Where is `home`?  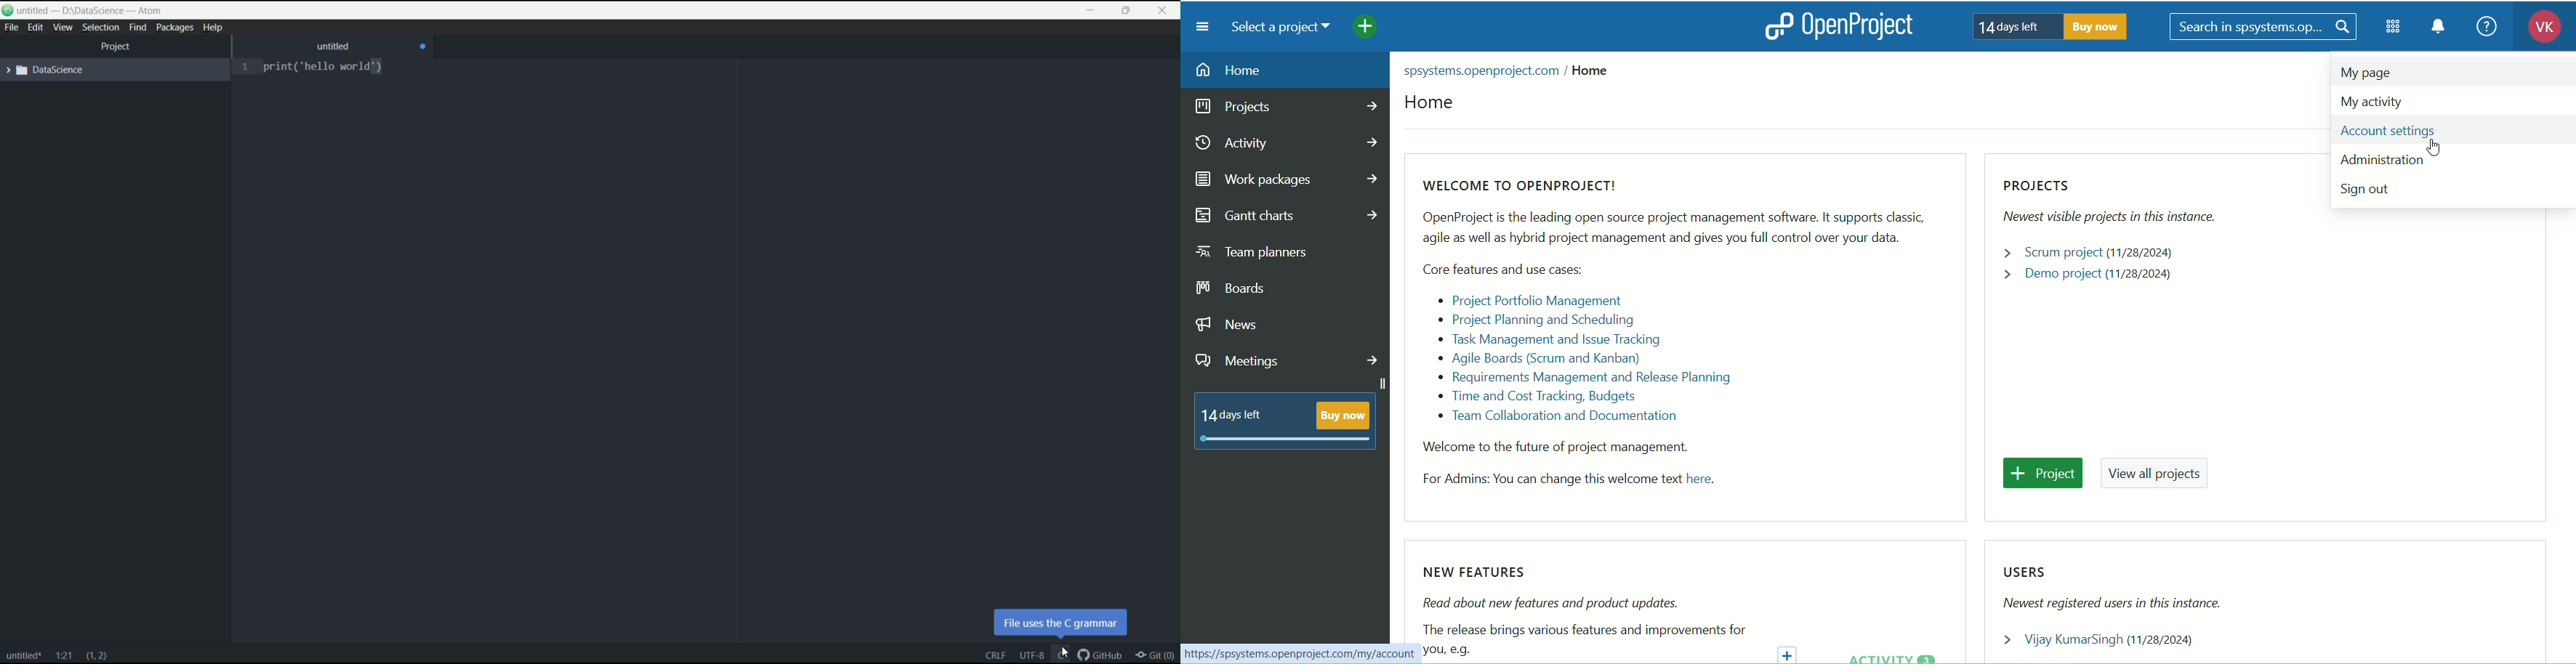 home is located at coordinates (1287, 70).